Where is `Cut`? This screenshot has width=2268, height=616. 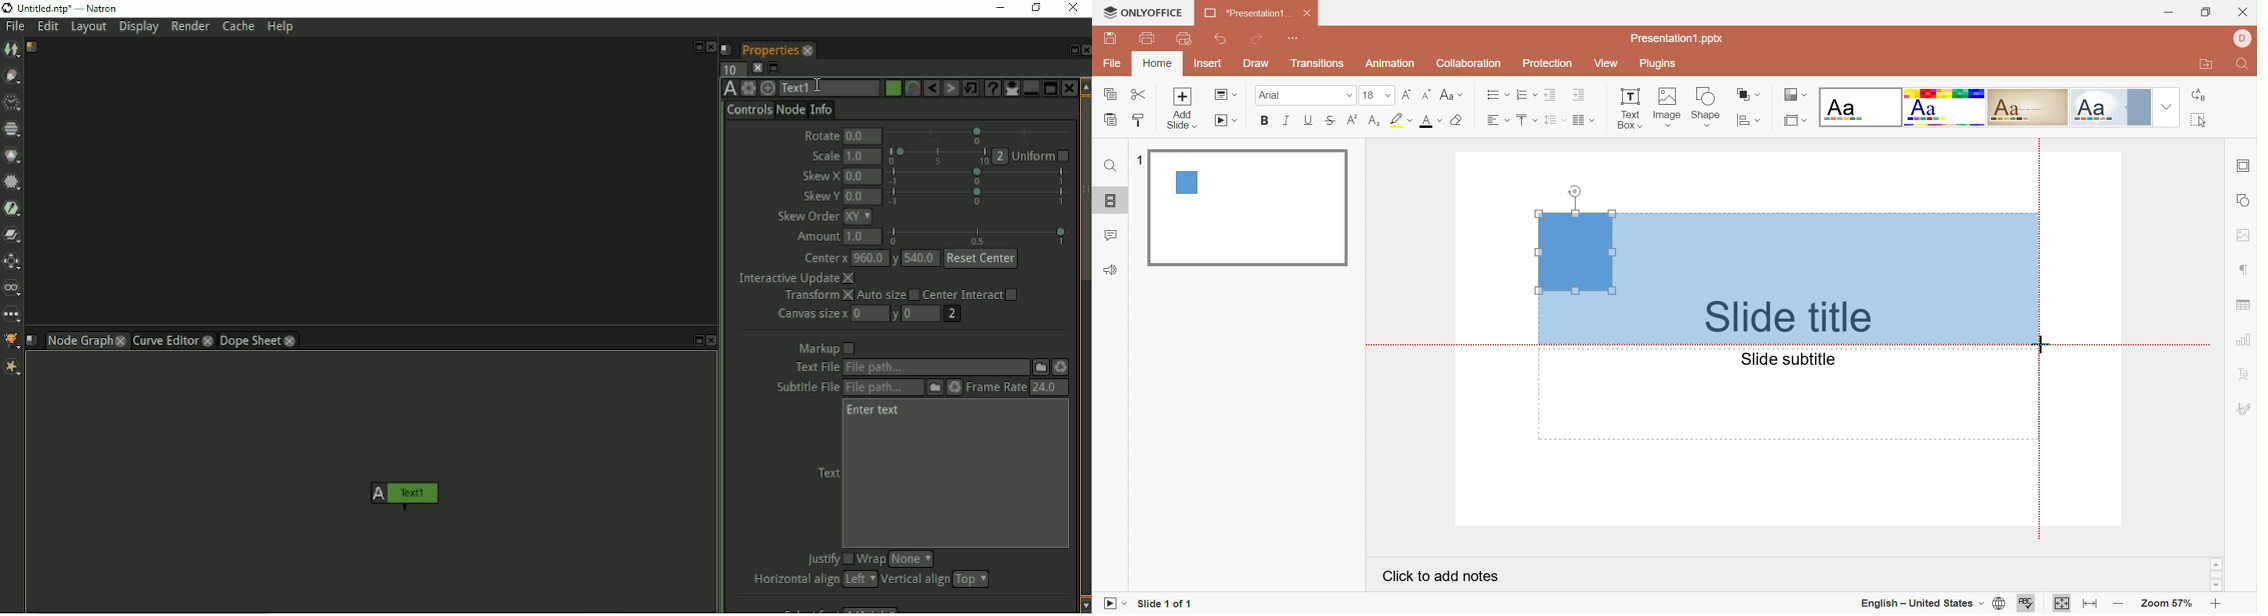 Cut is located at coordinates (1141, 95).